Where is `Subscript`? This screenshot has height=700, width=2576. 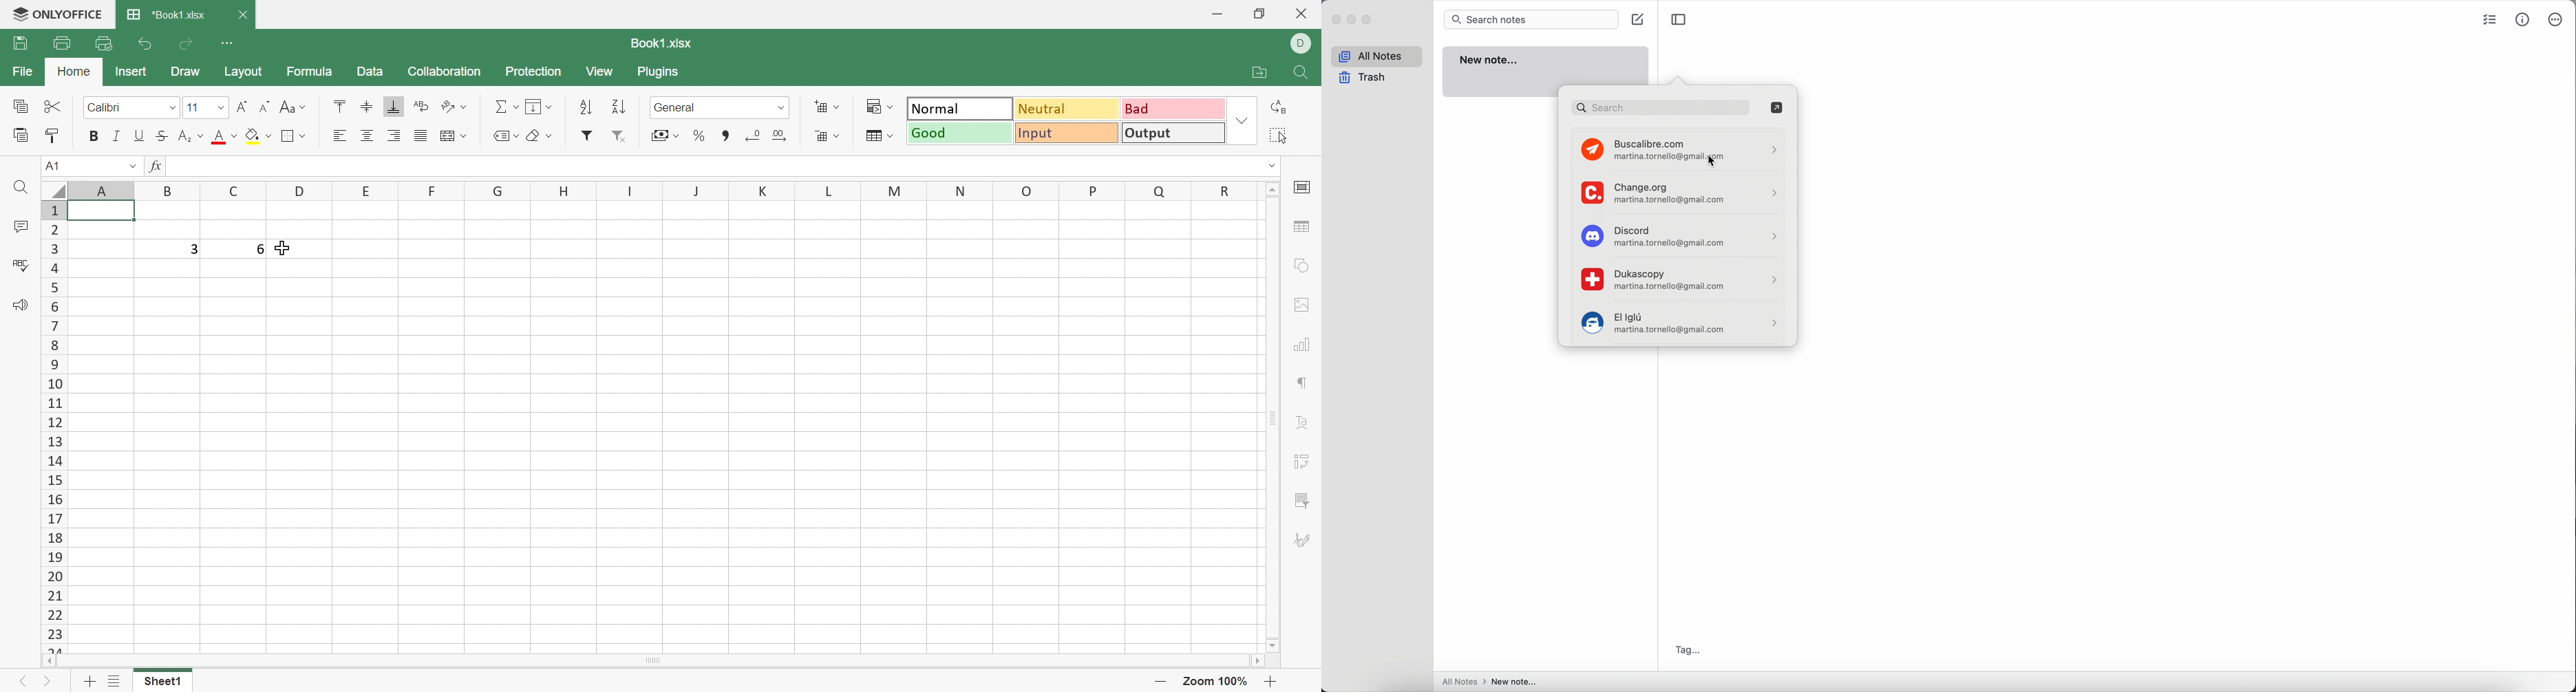
Subscript is located at coordinates (192, 138).